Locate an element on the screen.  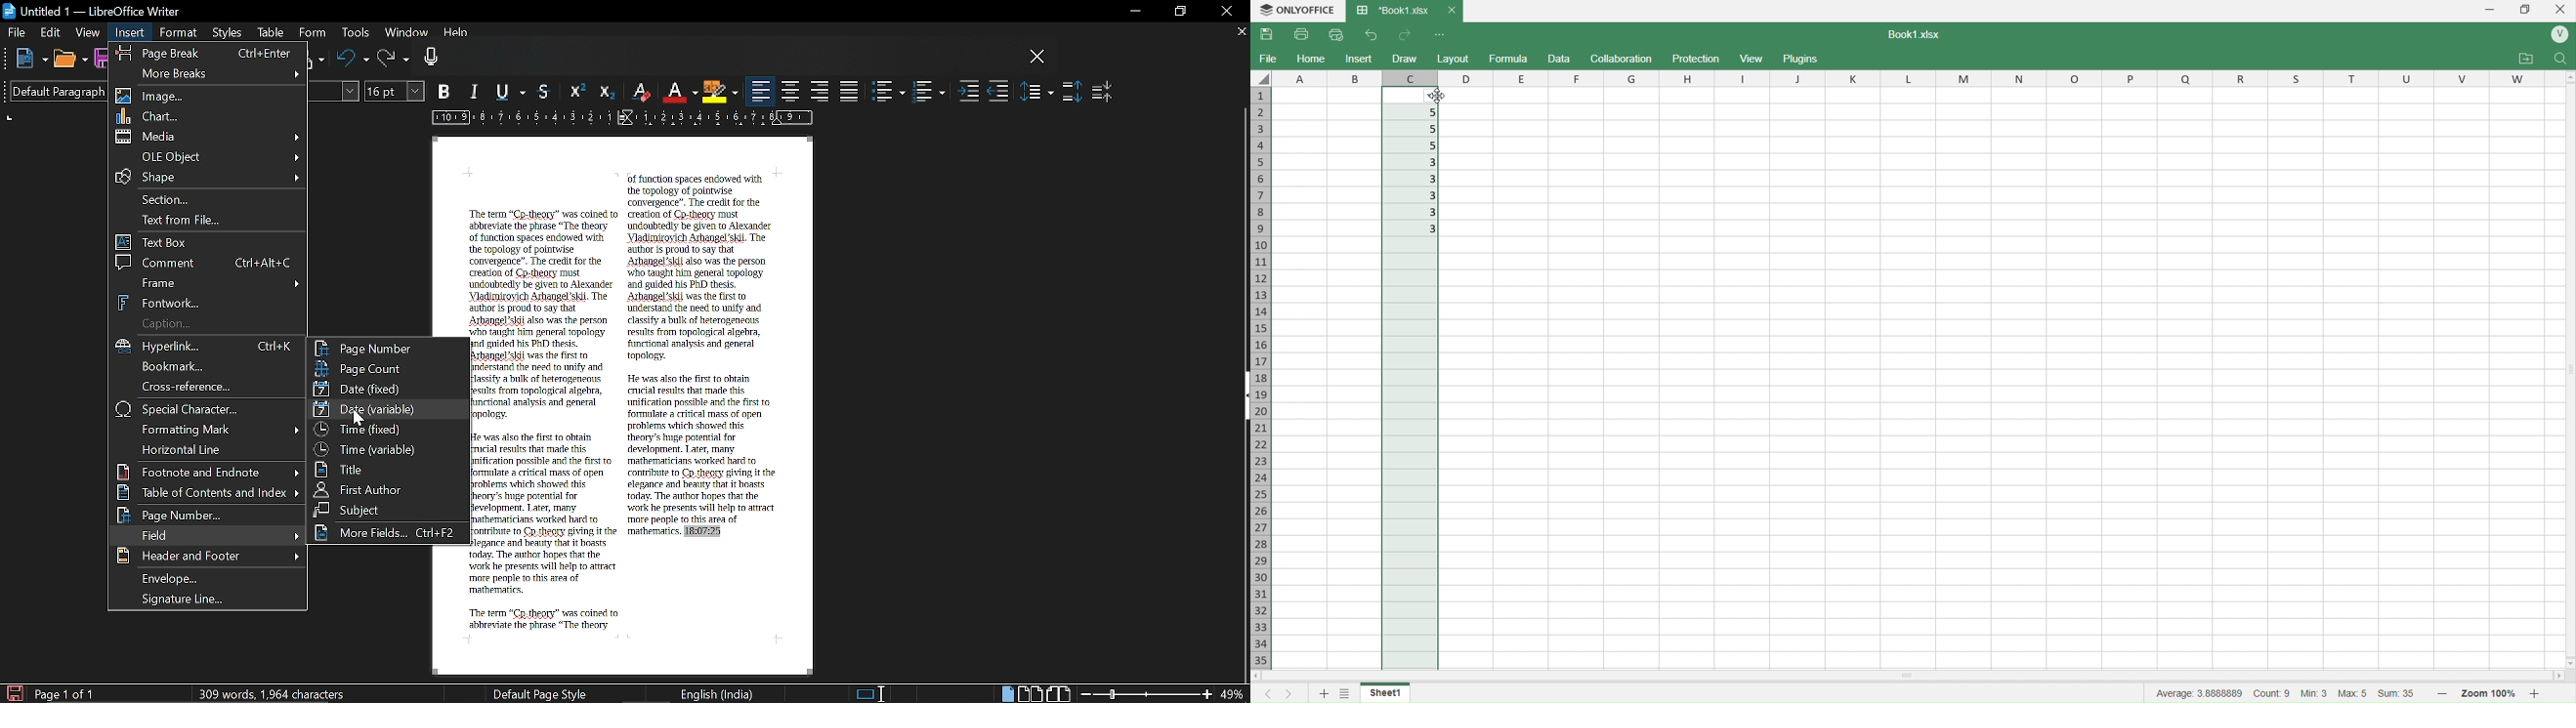
Plugins is located at coordinates (1800, 57).